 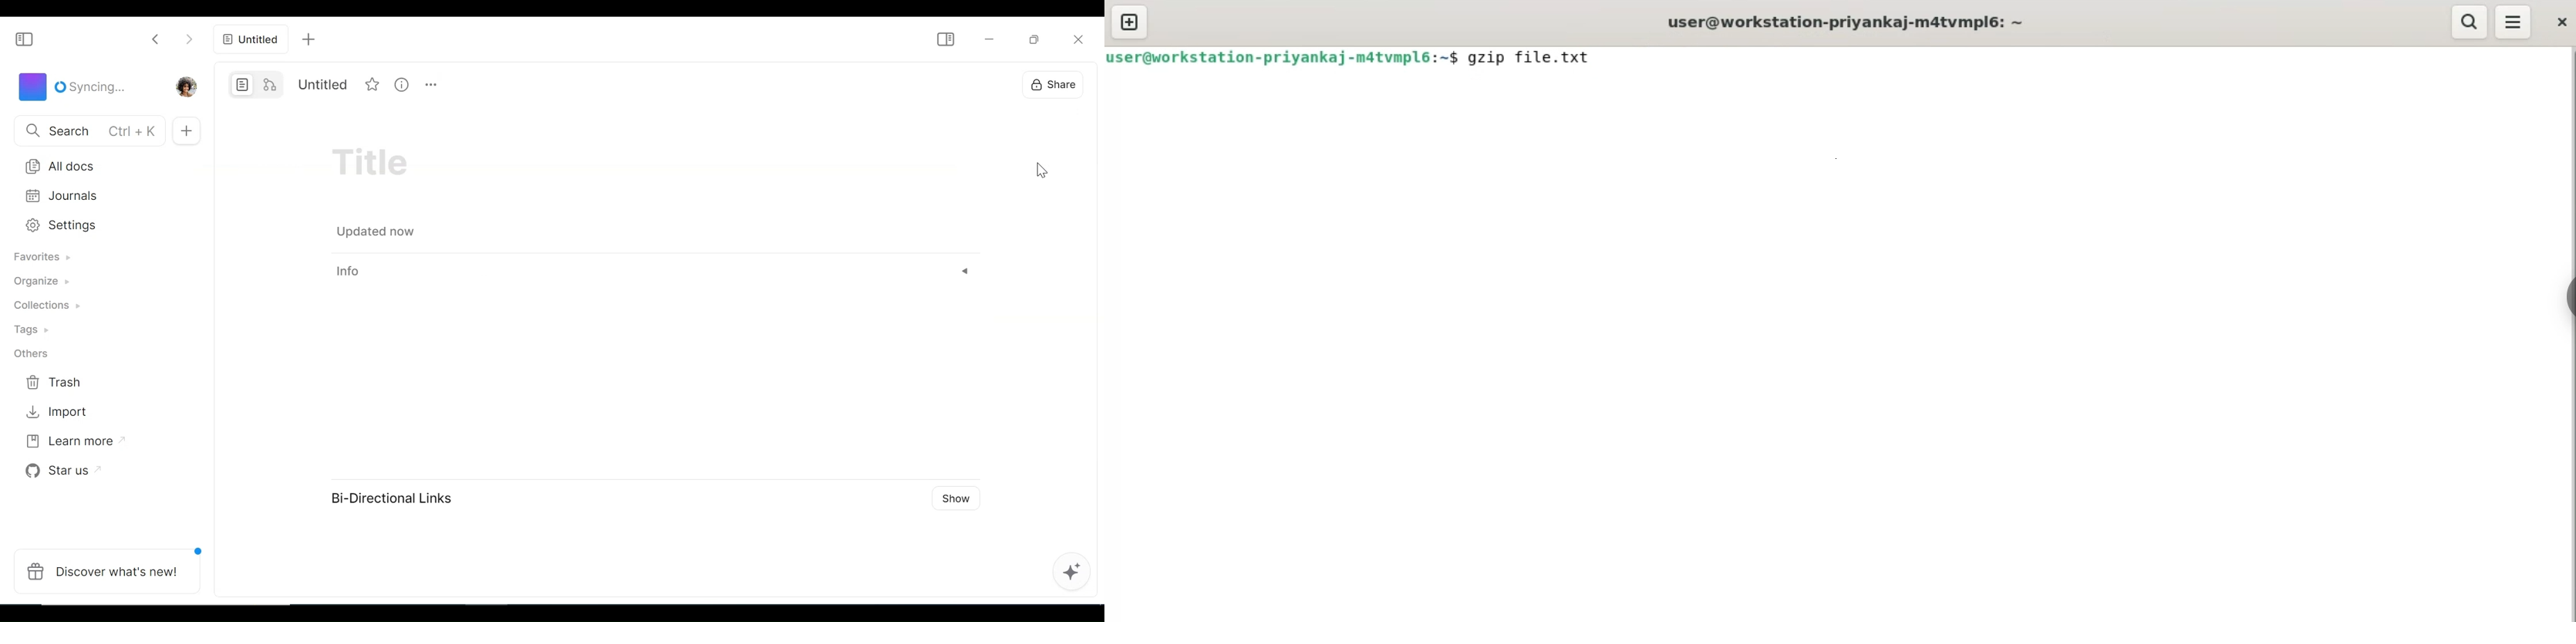 What do you see at coordinates (309, 40) in the screenshot?
I see `Add new tab` at bounding box center [309, 40].